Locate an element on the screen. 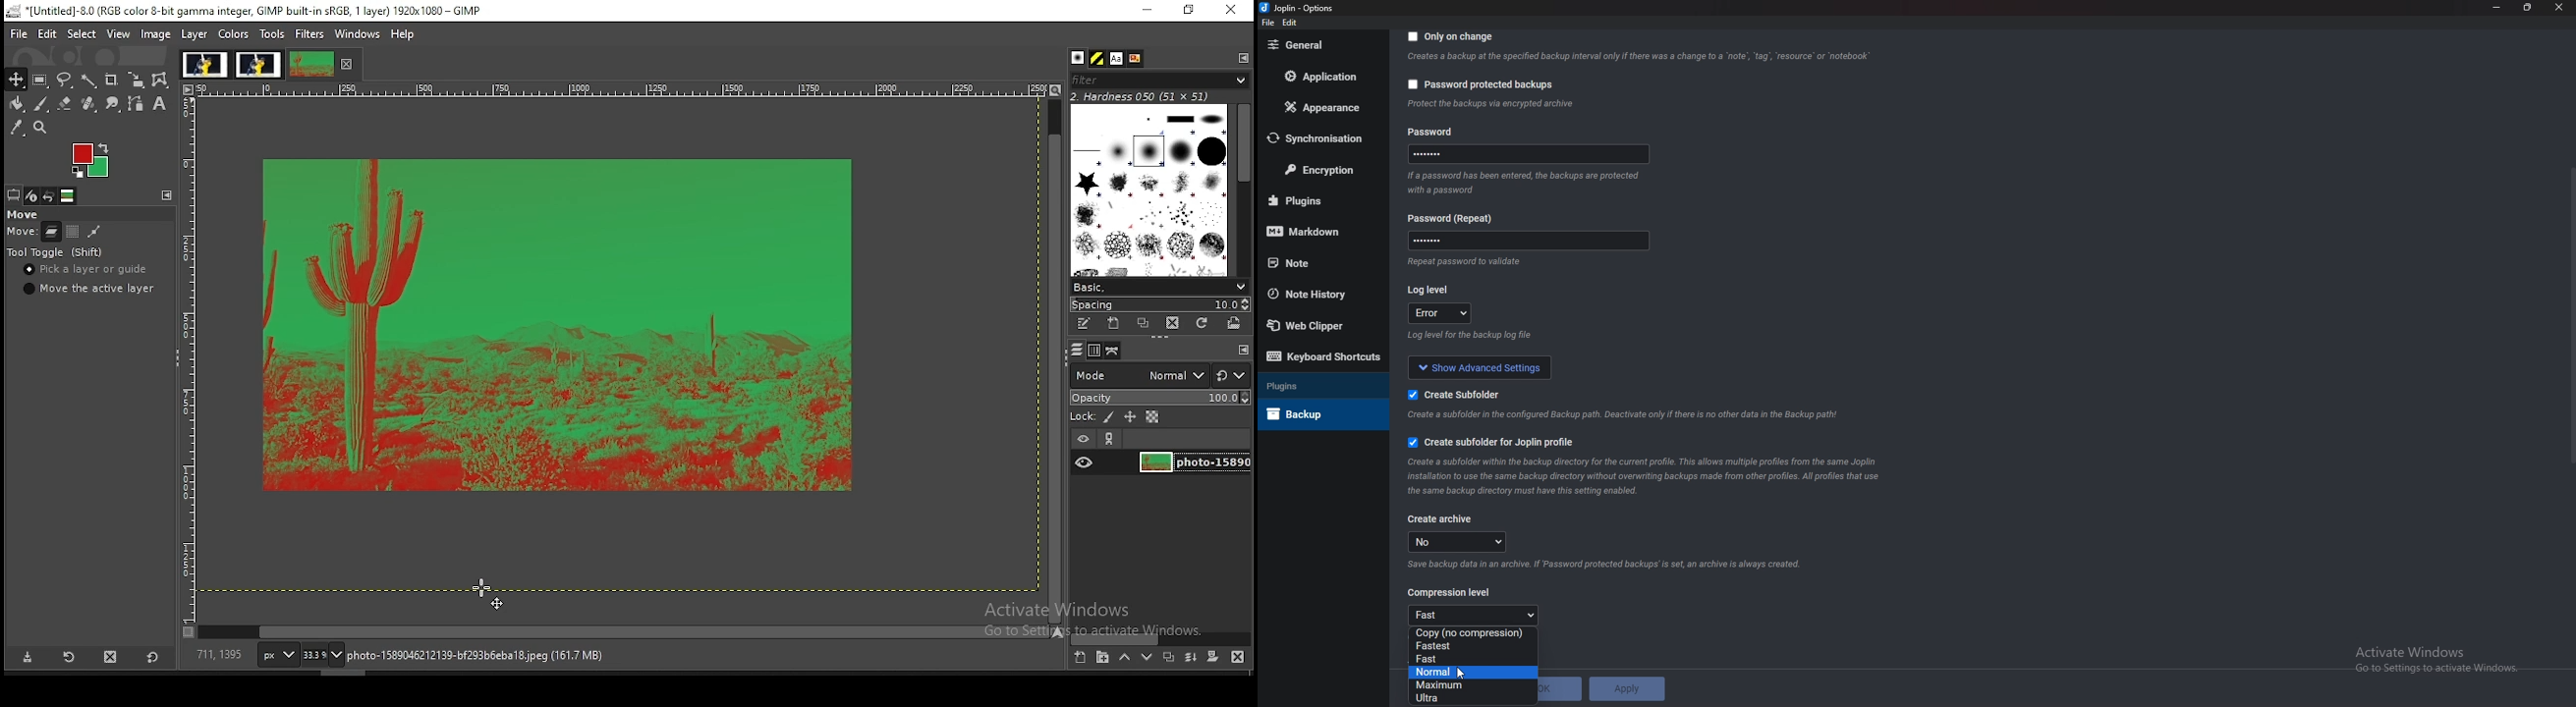 Image resolution: width=2576 pixels, height=728 pixels. Info is located at coordinates (1611, 564).